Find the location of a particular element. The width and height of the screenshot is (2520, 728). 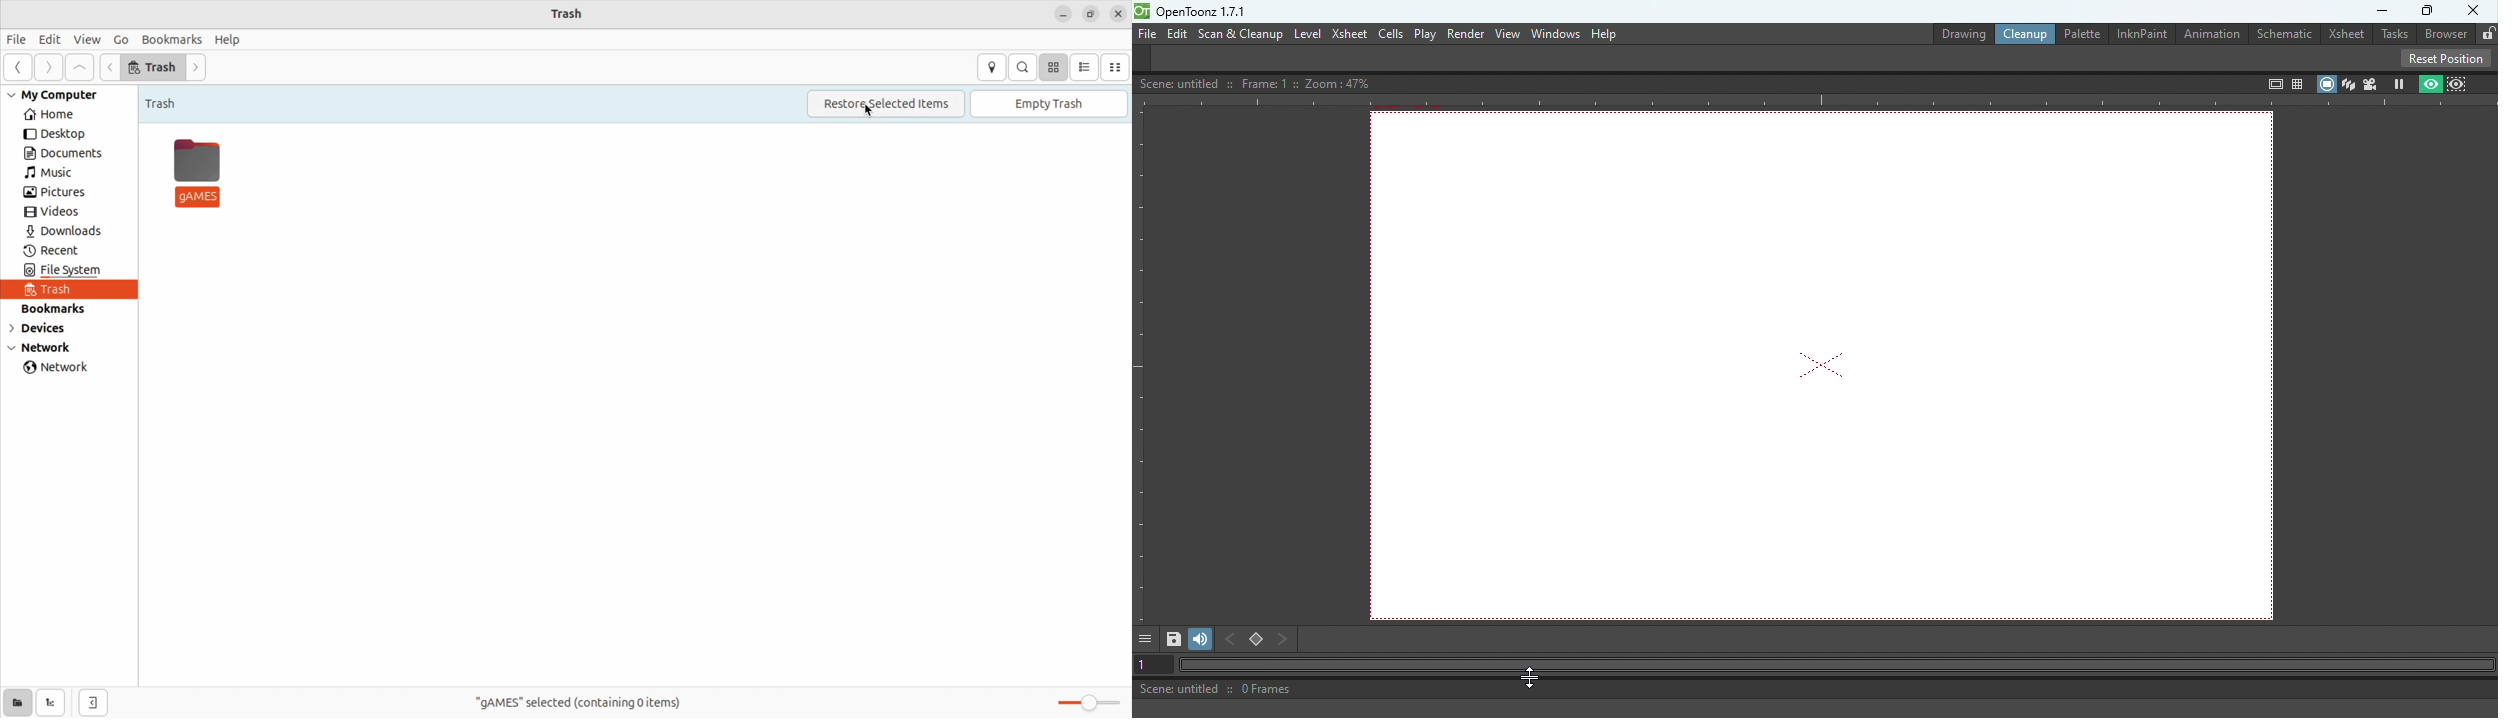

search is located at coordinates (1023, 67).